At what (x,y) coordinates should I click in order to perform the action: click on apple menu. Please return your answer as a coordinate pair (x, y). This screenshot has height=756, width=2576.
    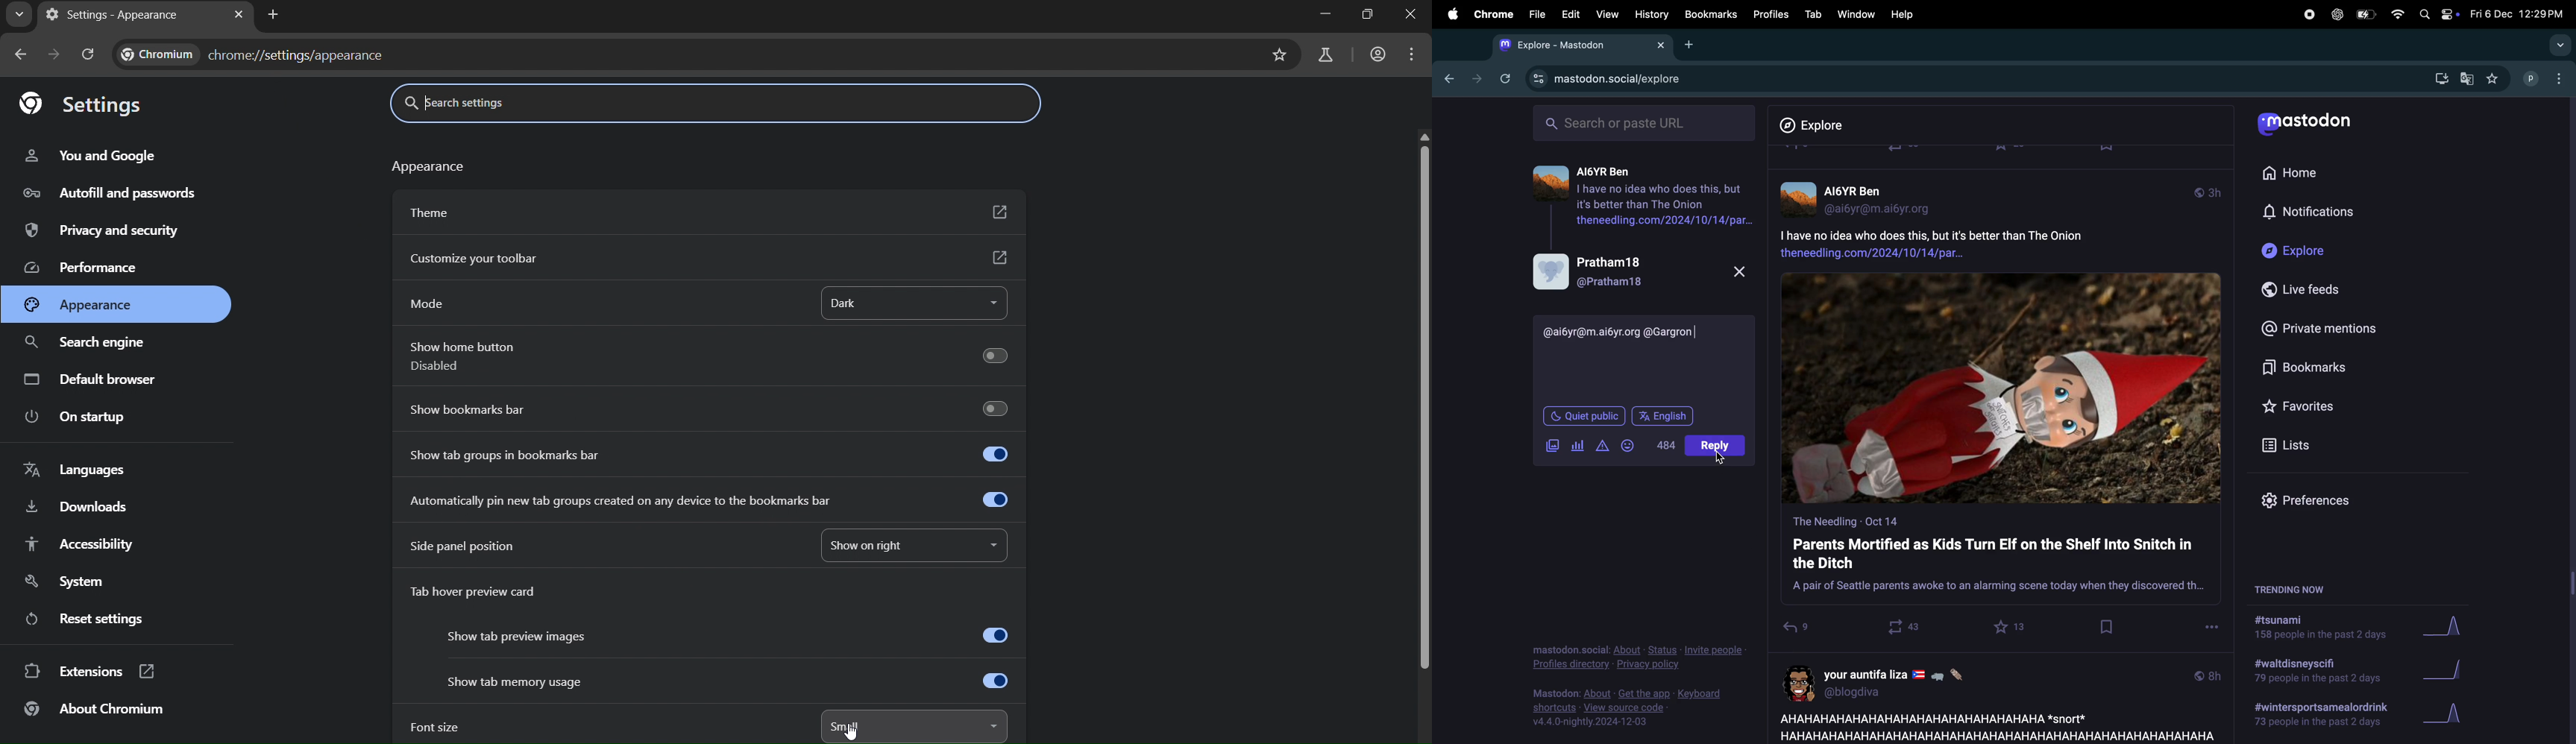
    Looking at the image, I should click on (1449, 13).